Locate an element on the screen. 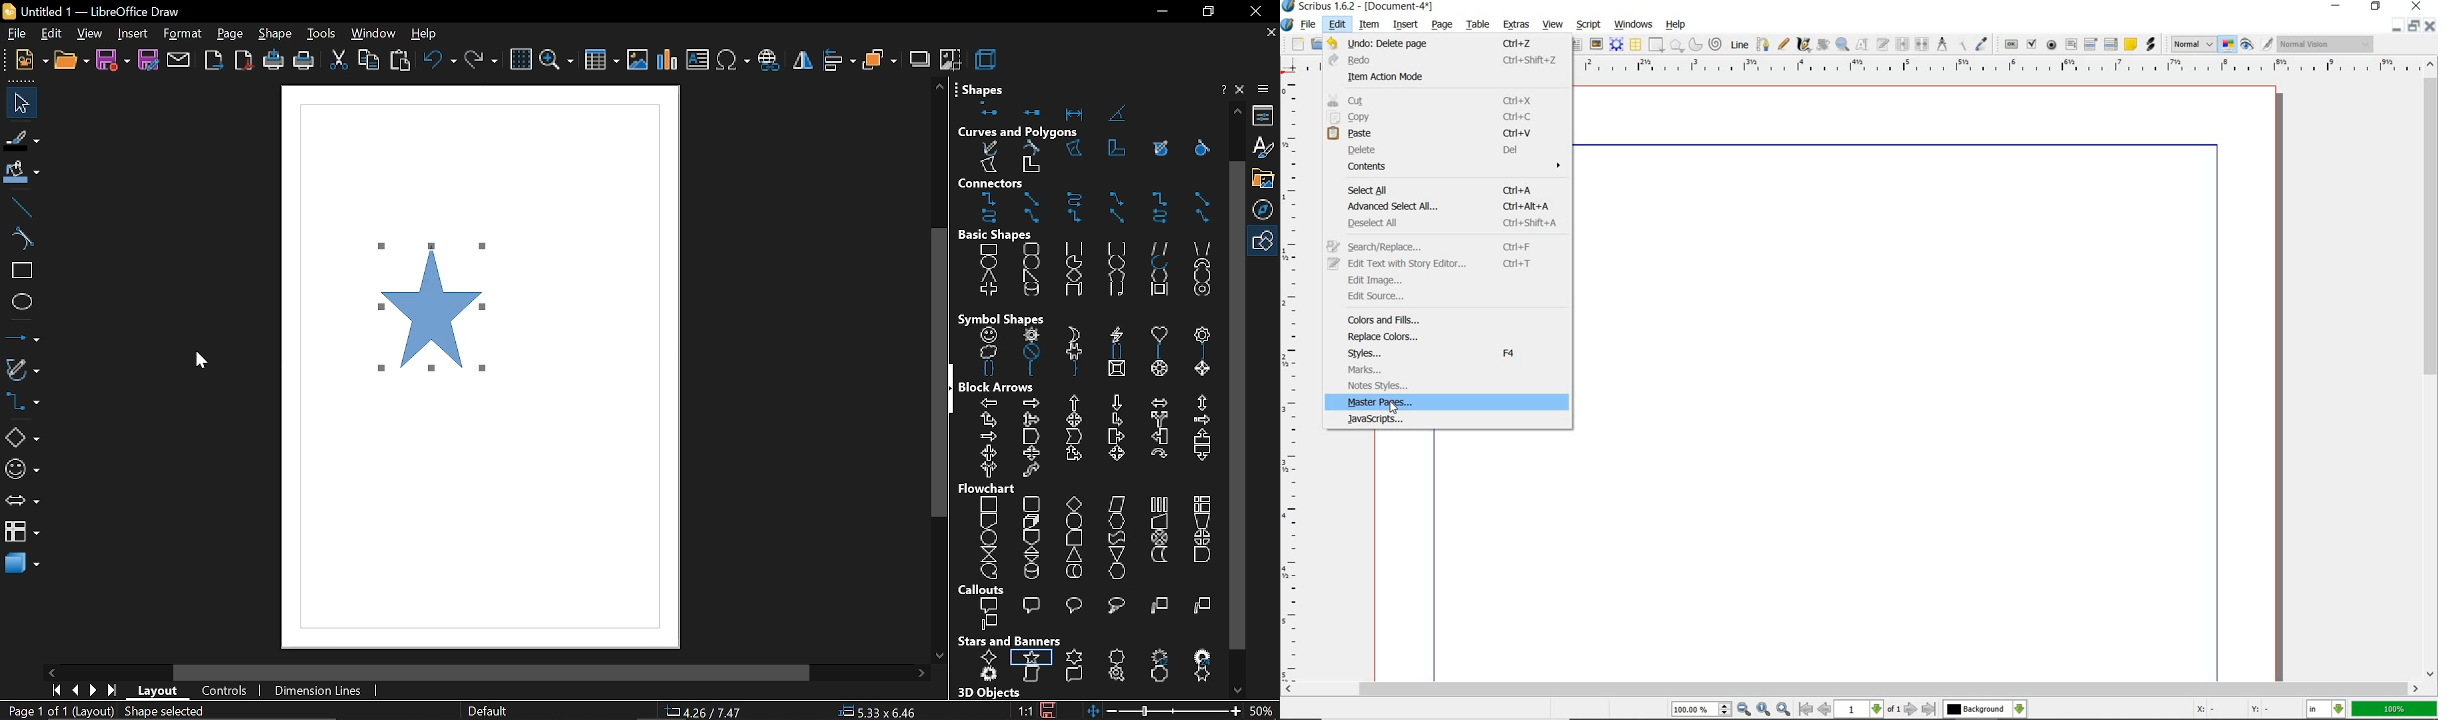 The height and width of the screenshot is (728, 2464). restore down is located at coordinates (1210, 13).